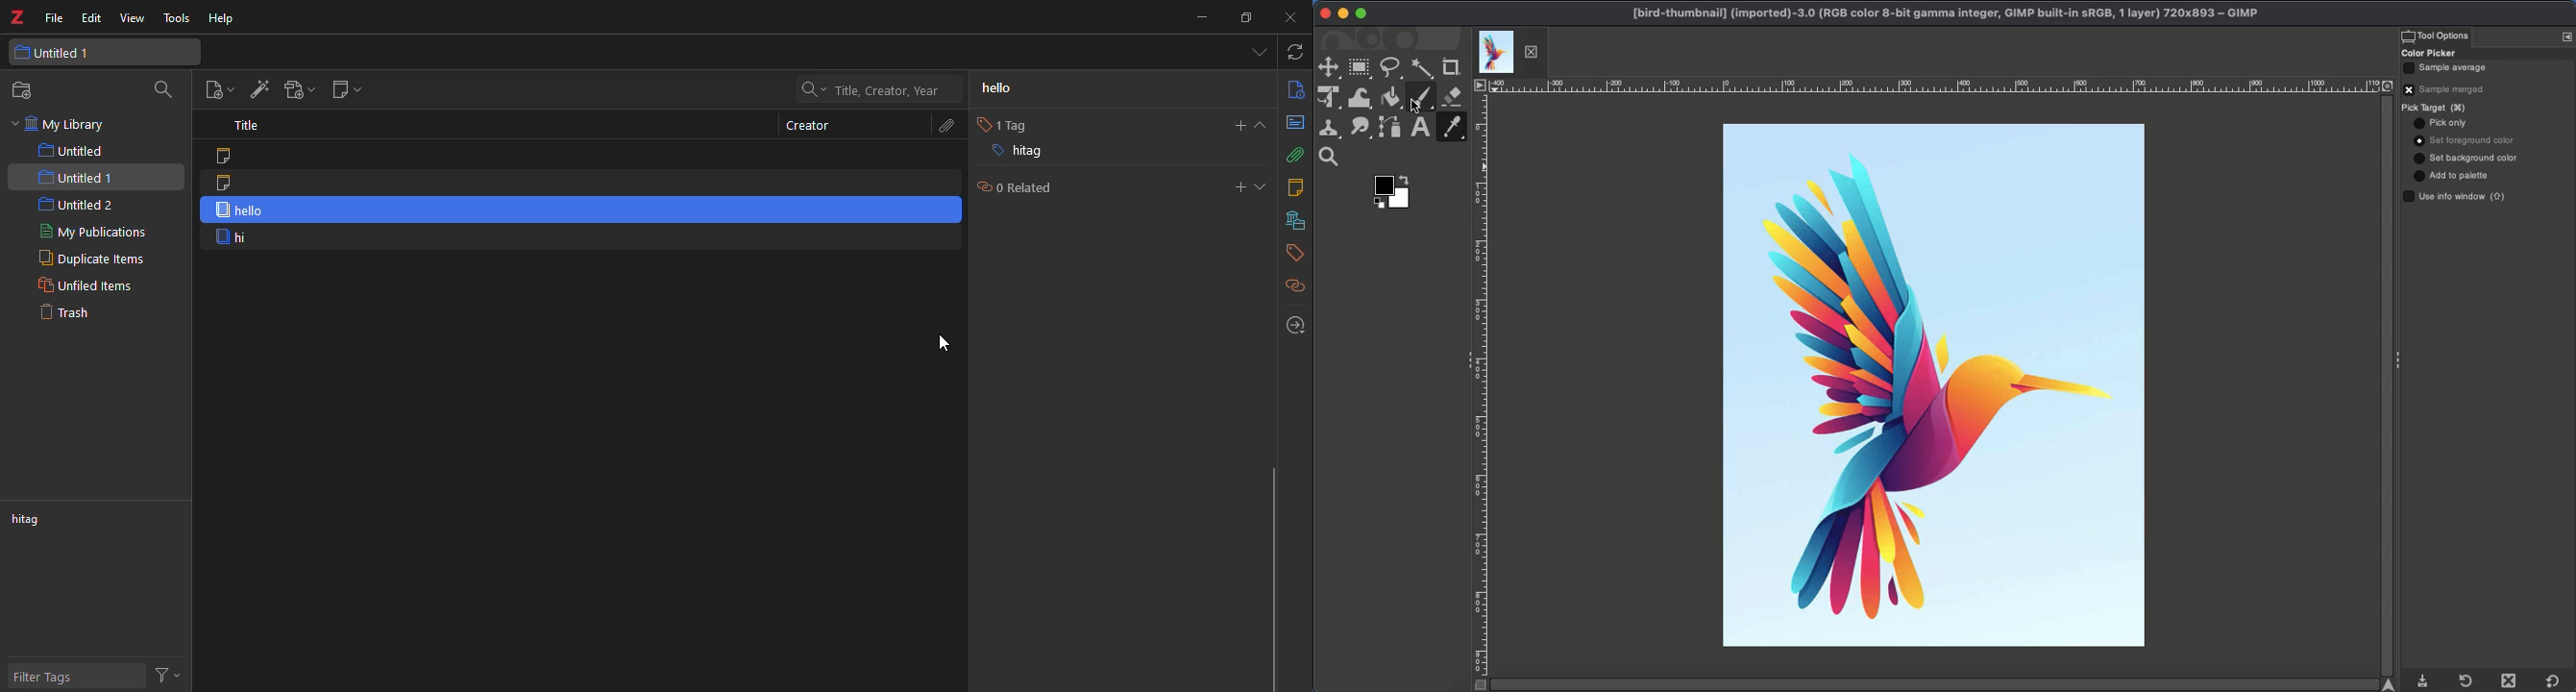  Describe the element at coordinates (257, 89) in the screenshot. I see `add item` at that location.